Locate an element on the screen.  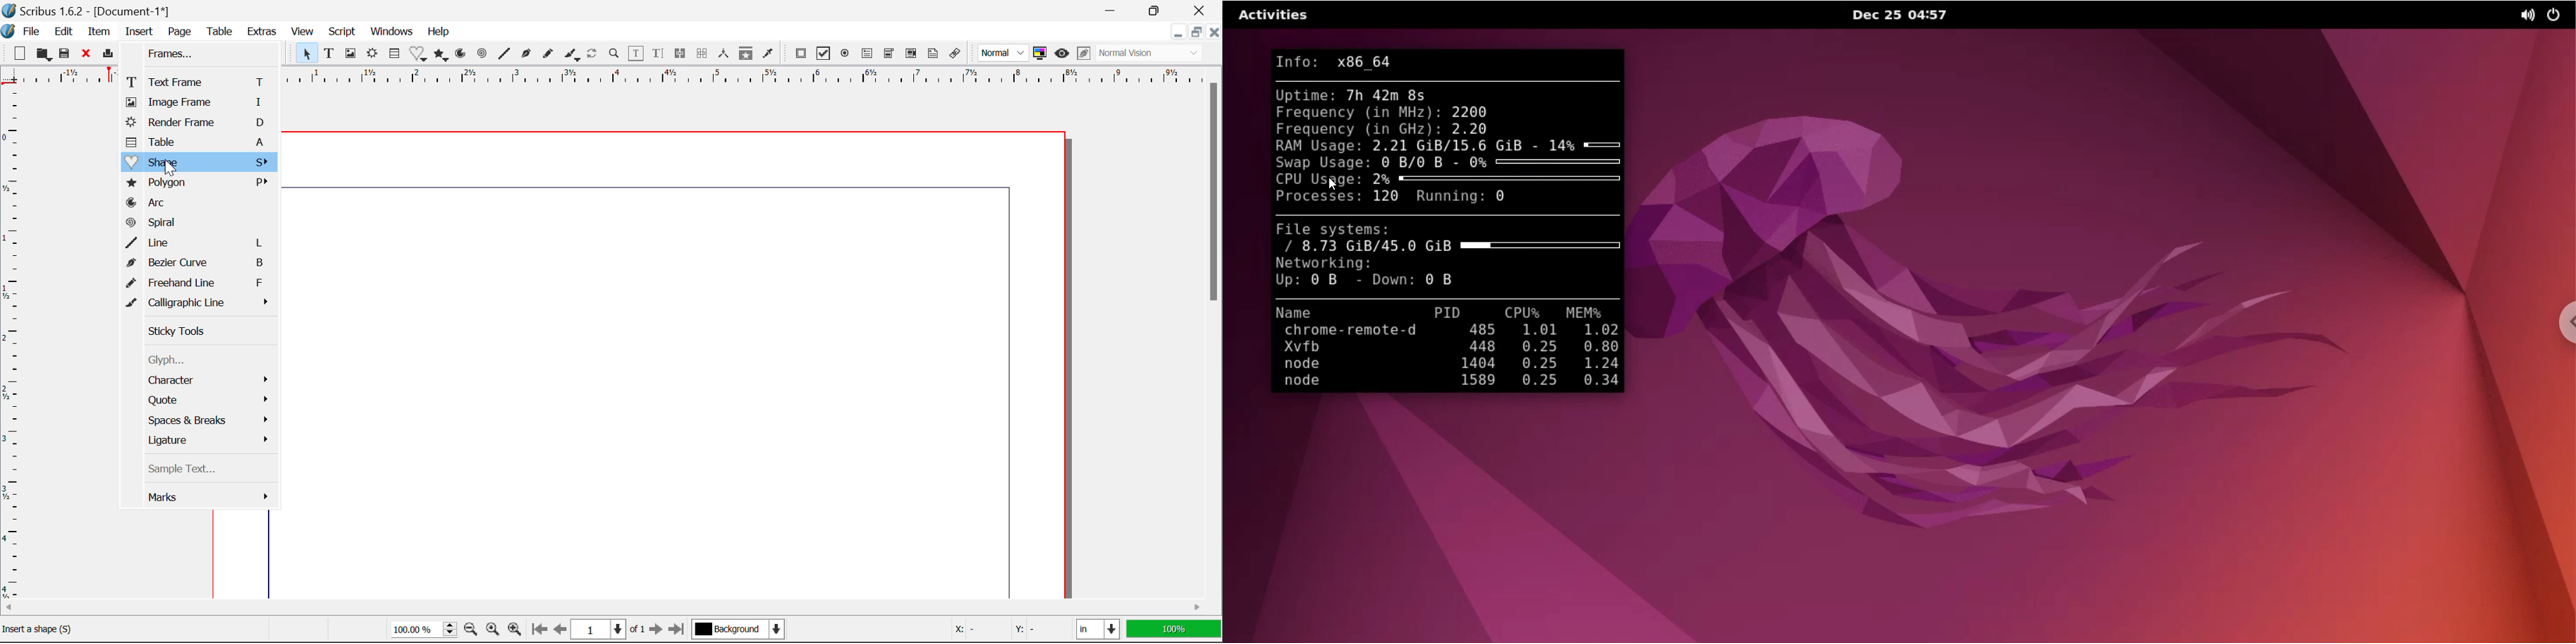
Arcs is located at coordinates (460, 53).